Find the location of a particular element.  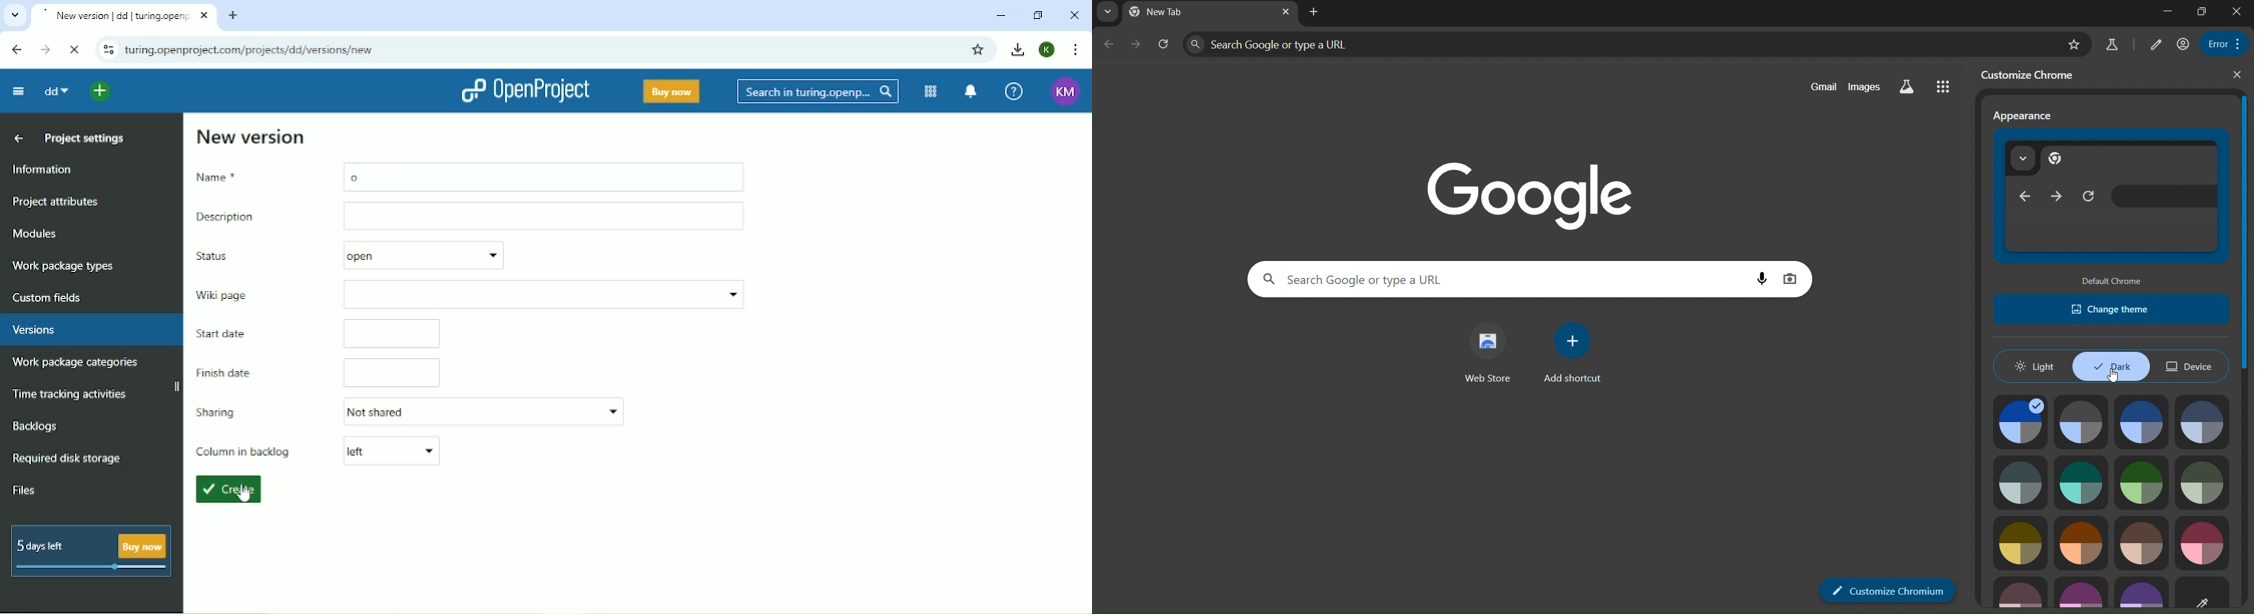

Minimize is located at coordinates (1001, 16).